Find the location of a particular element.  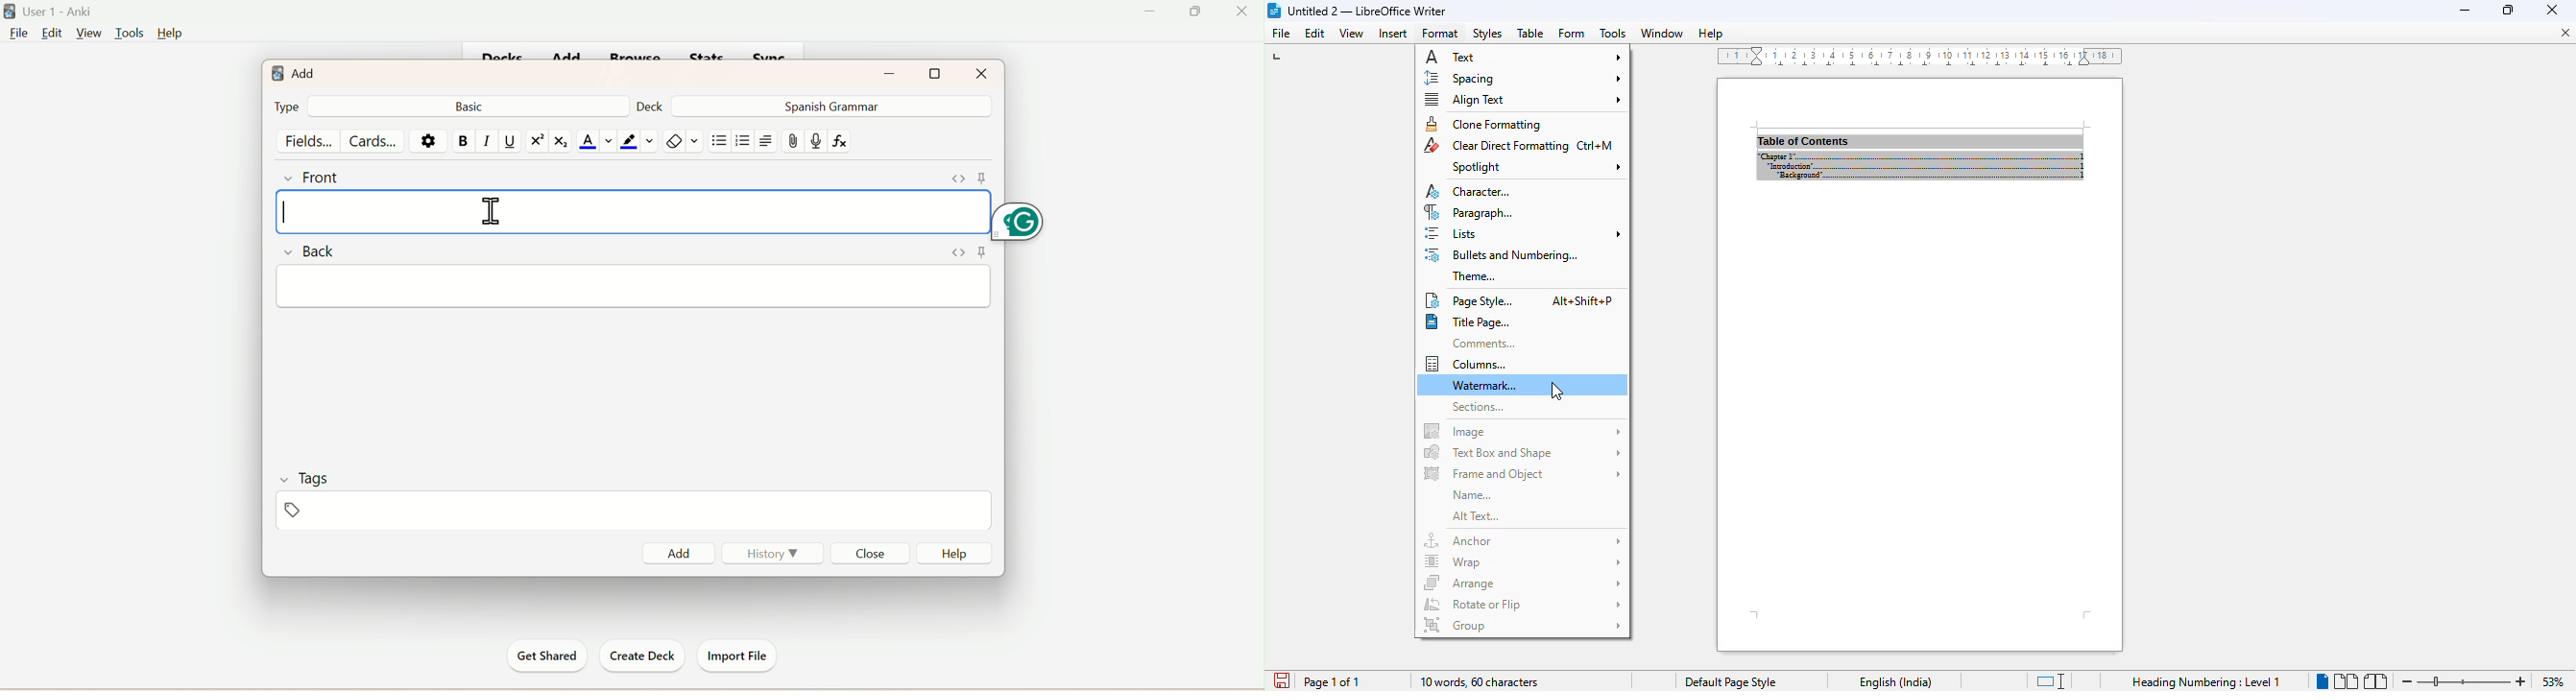

zoom in is located at coordinates (2523, 681).